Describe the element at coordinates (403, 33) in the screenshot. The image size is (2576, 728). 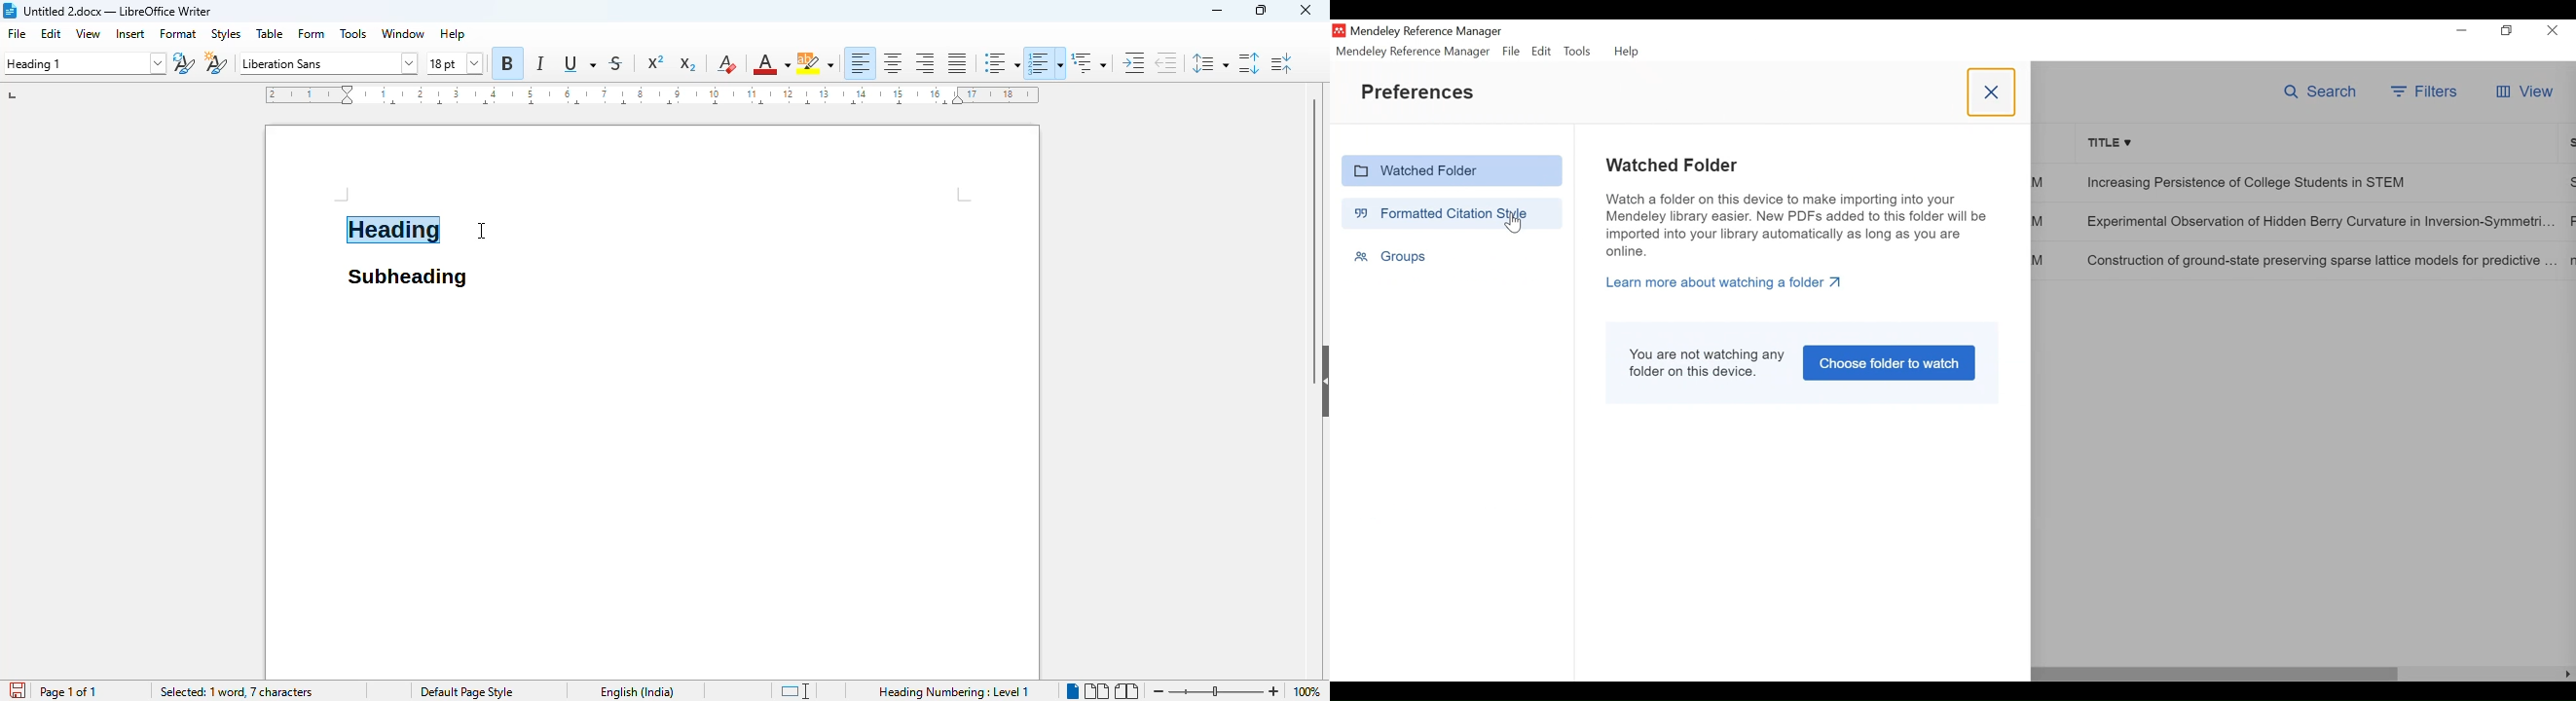
I see `window` at that location.